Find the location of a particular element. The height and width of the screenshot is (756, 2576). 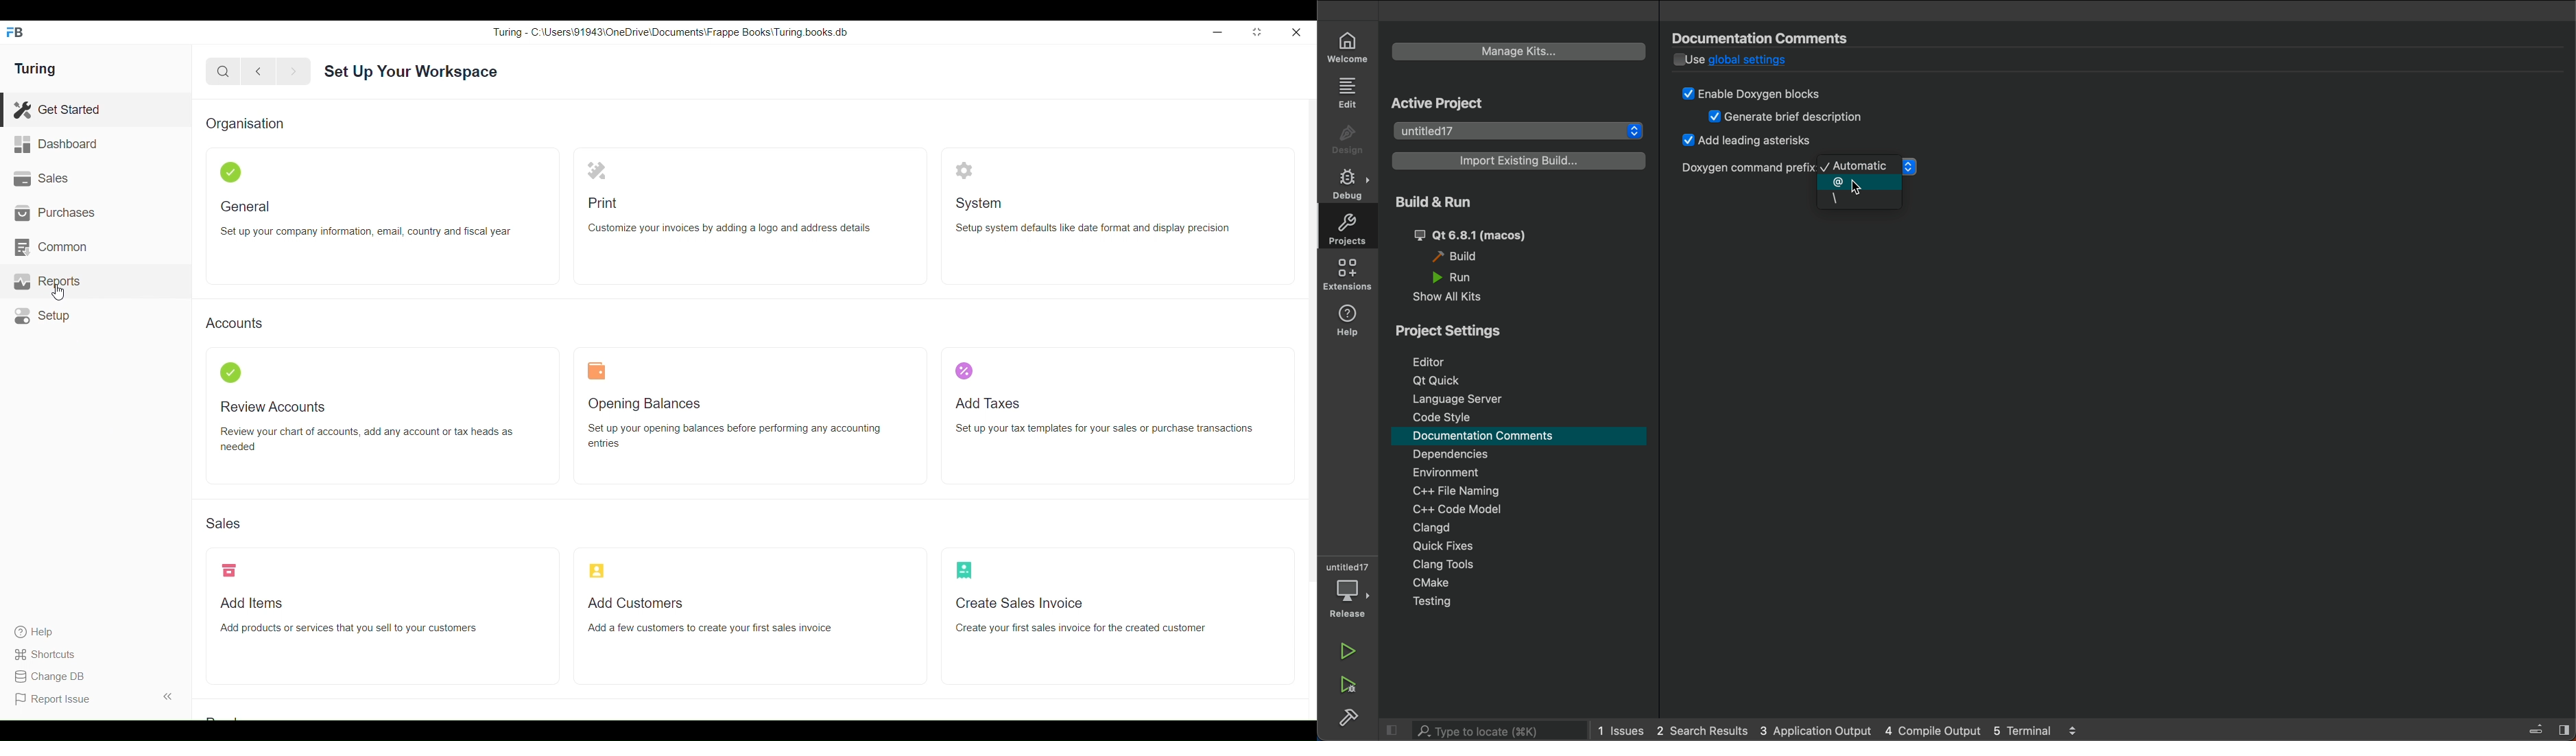

Set Up Your Workspace is located at coordinates (411, 72).